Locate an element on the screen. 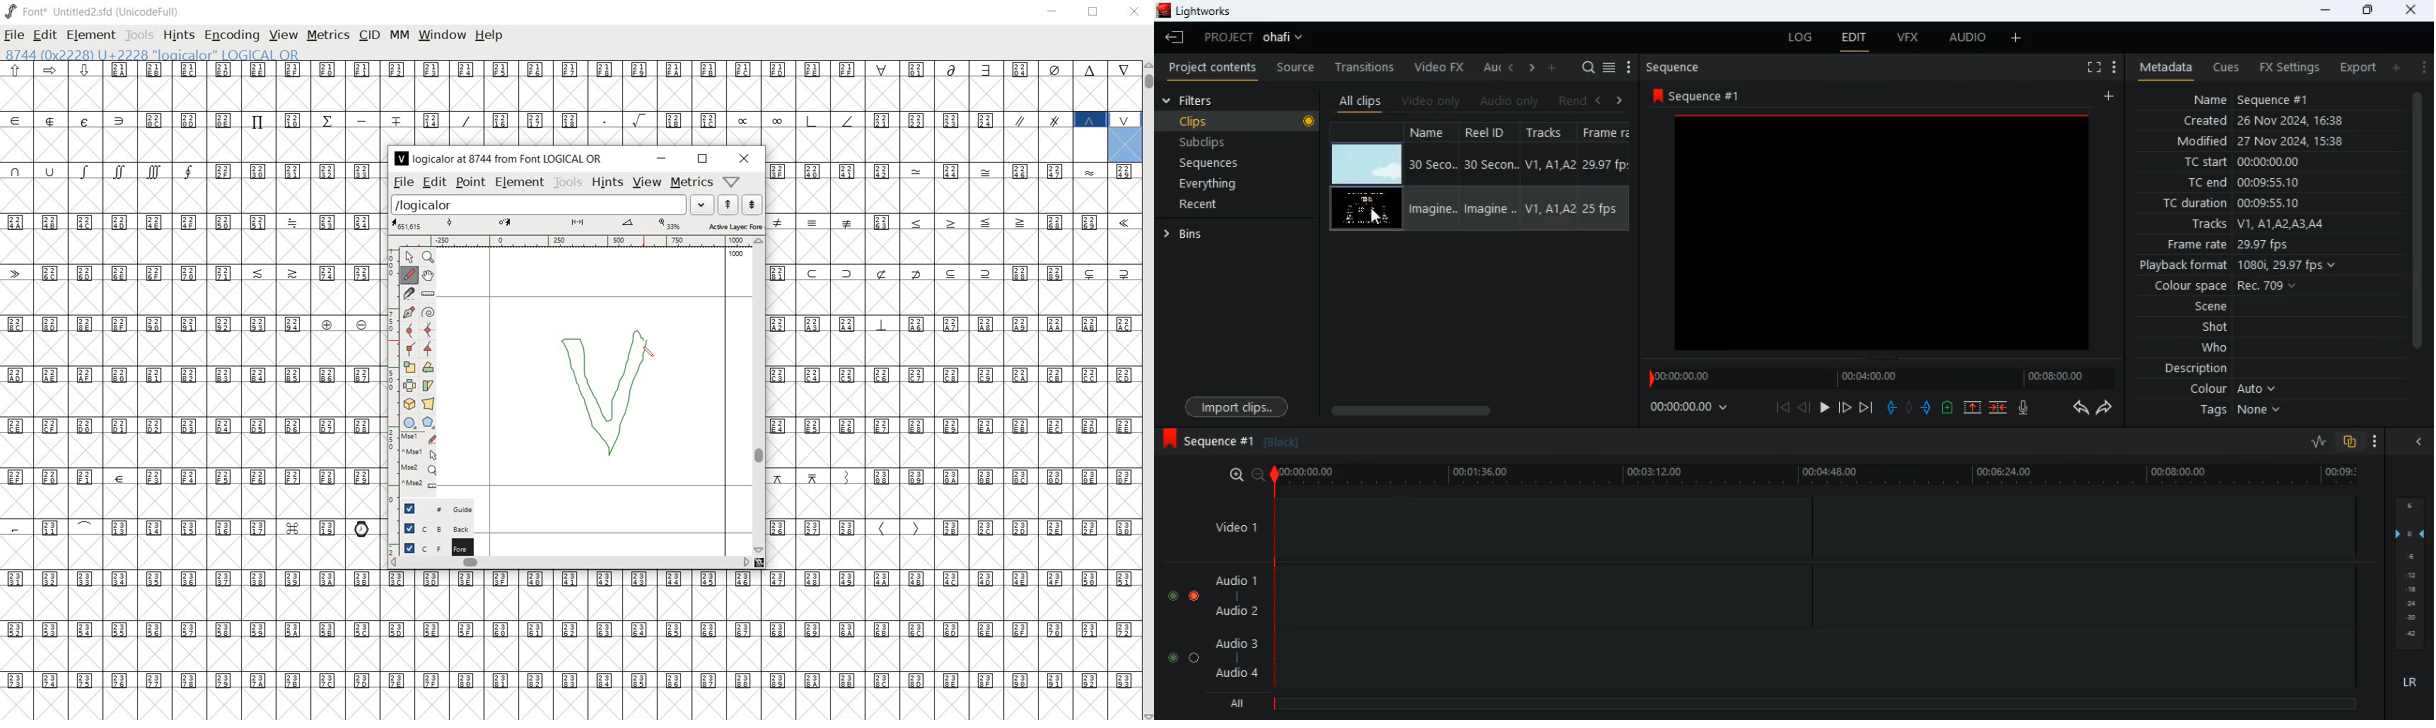 The image size is (2436, 728). left is located at coordinates (1513, 65).